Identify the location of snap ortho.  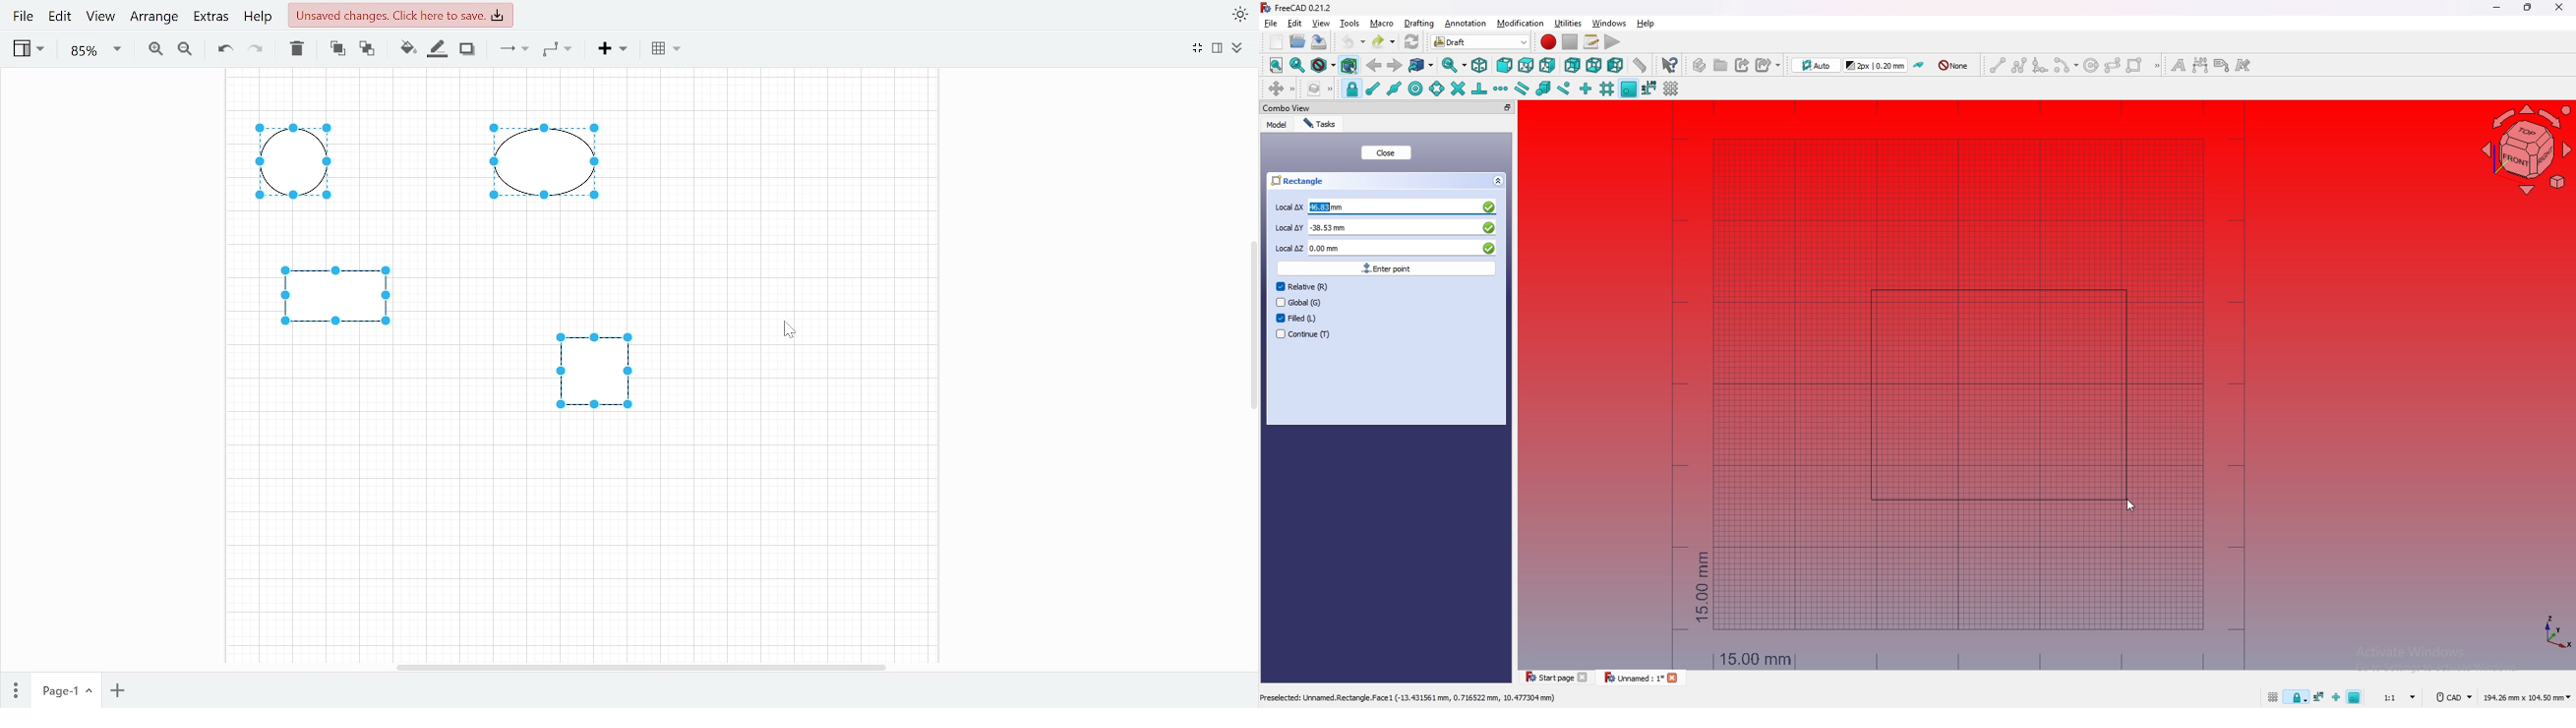
(1586, 89).